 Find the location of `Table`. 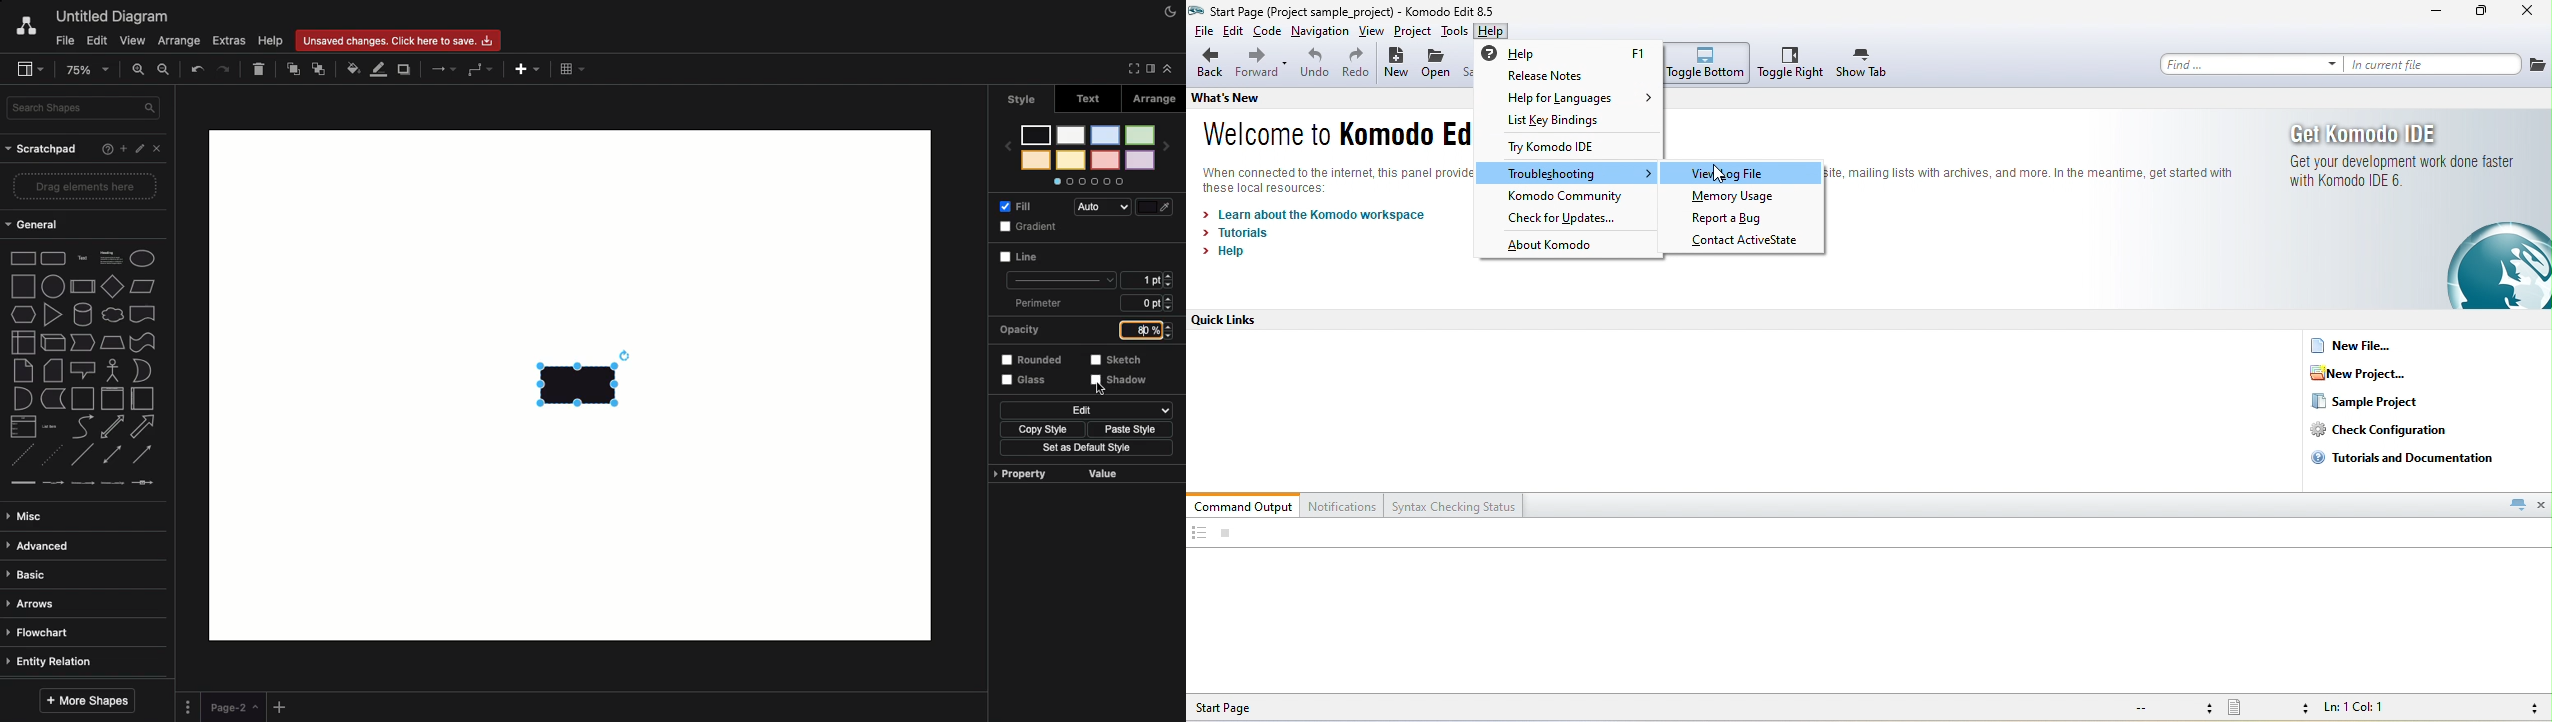

Table is located at coordinates (576, 70).